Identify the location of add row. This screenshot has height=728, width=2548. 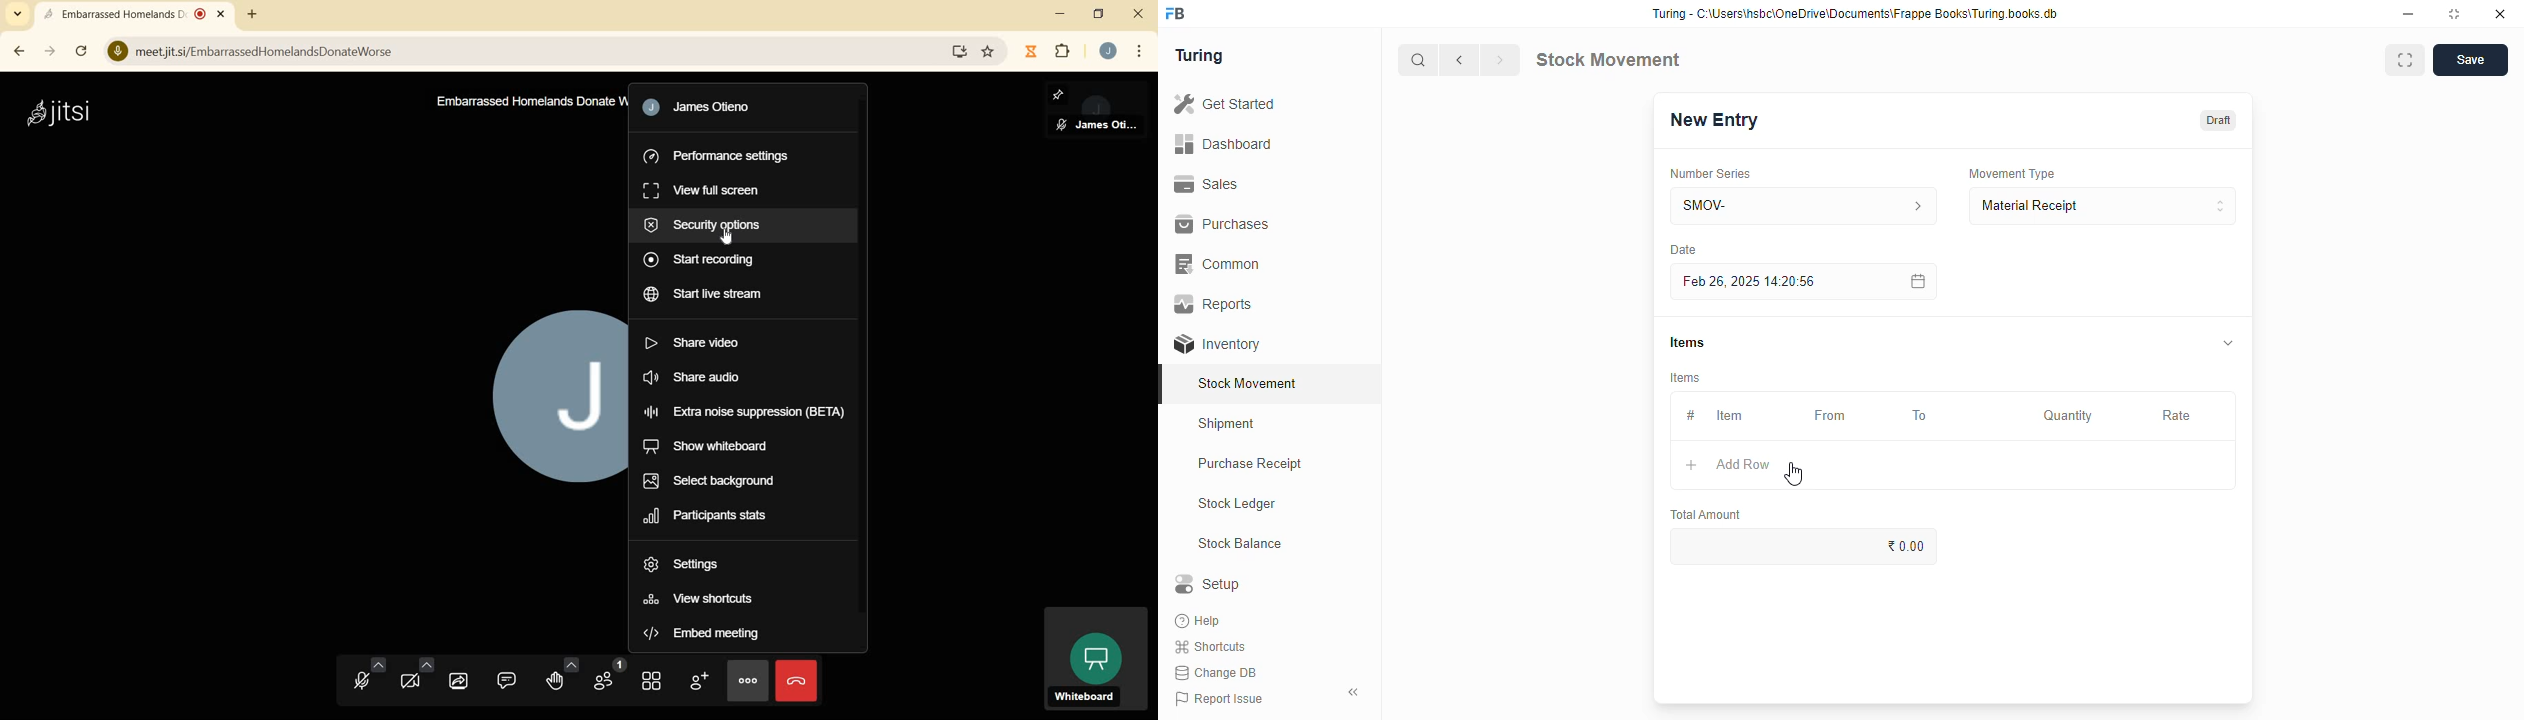
(1743, 464).